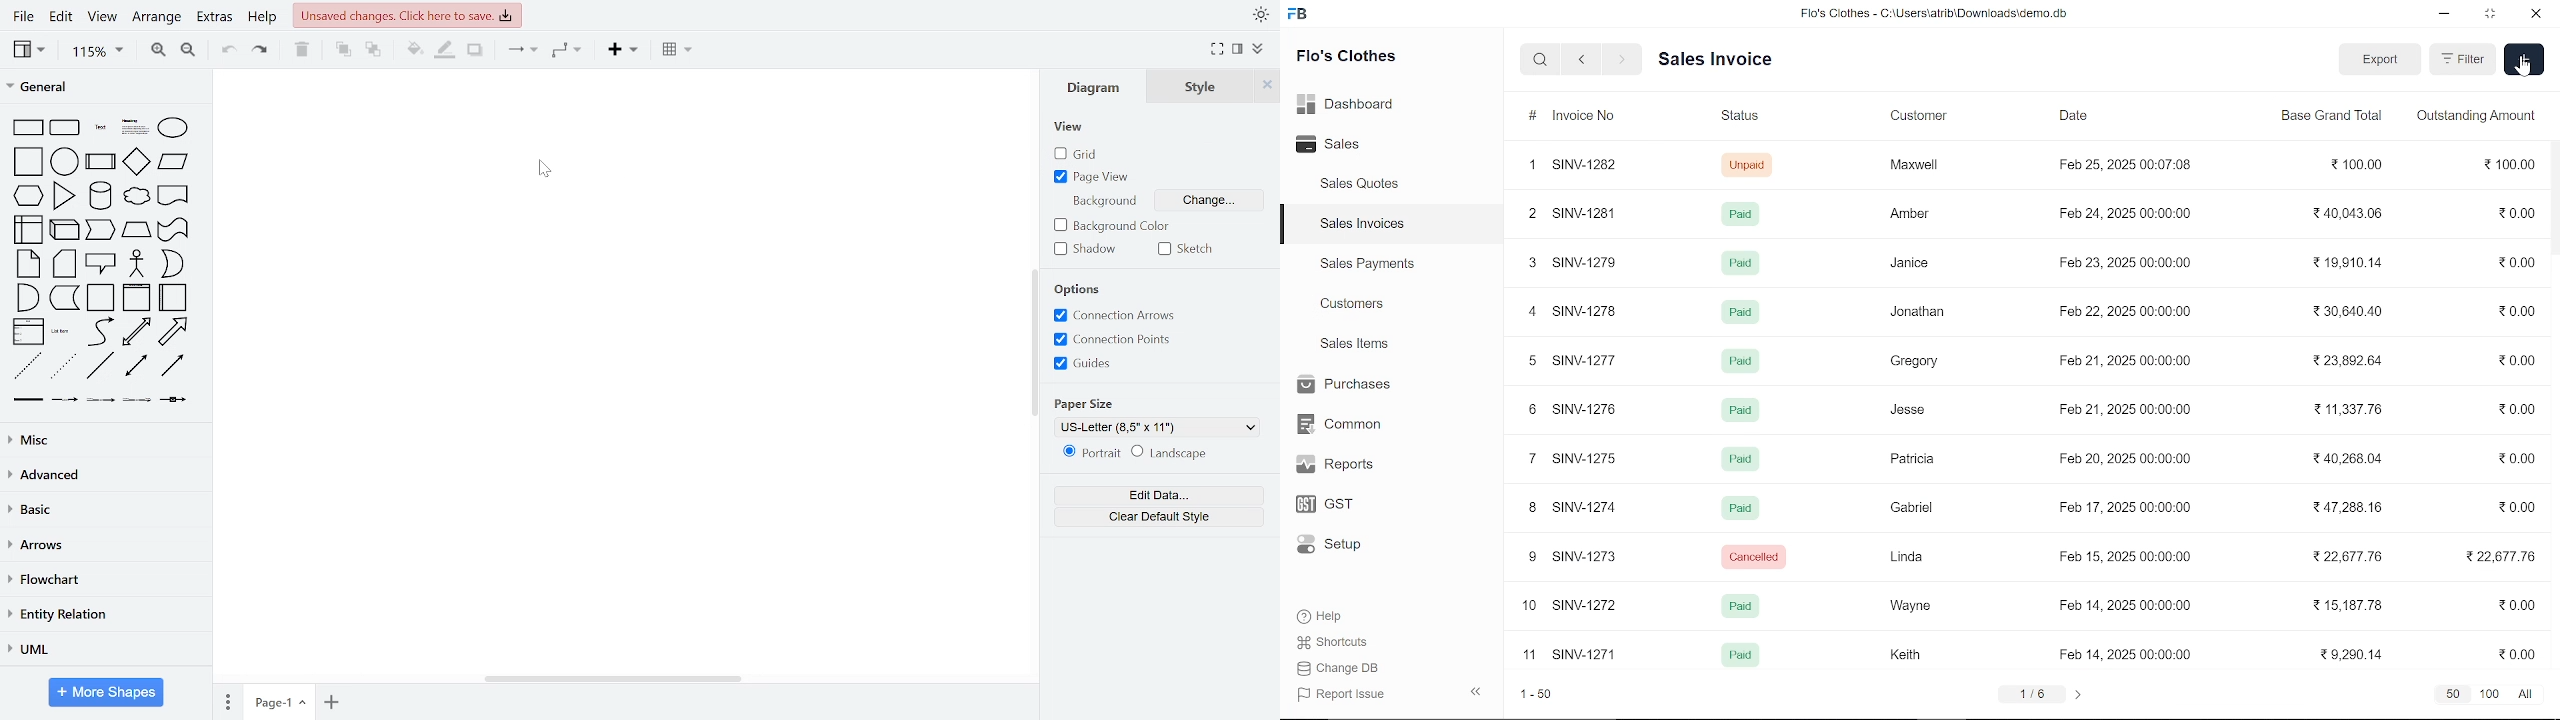  What do you see at coordinates (1582, 59) in the screenshot?
I see `previous` at bounding box center [1582, 59].